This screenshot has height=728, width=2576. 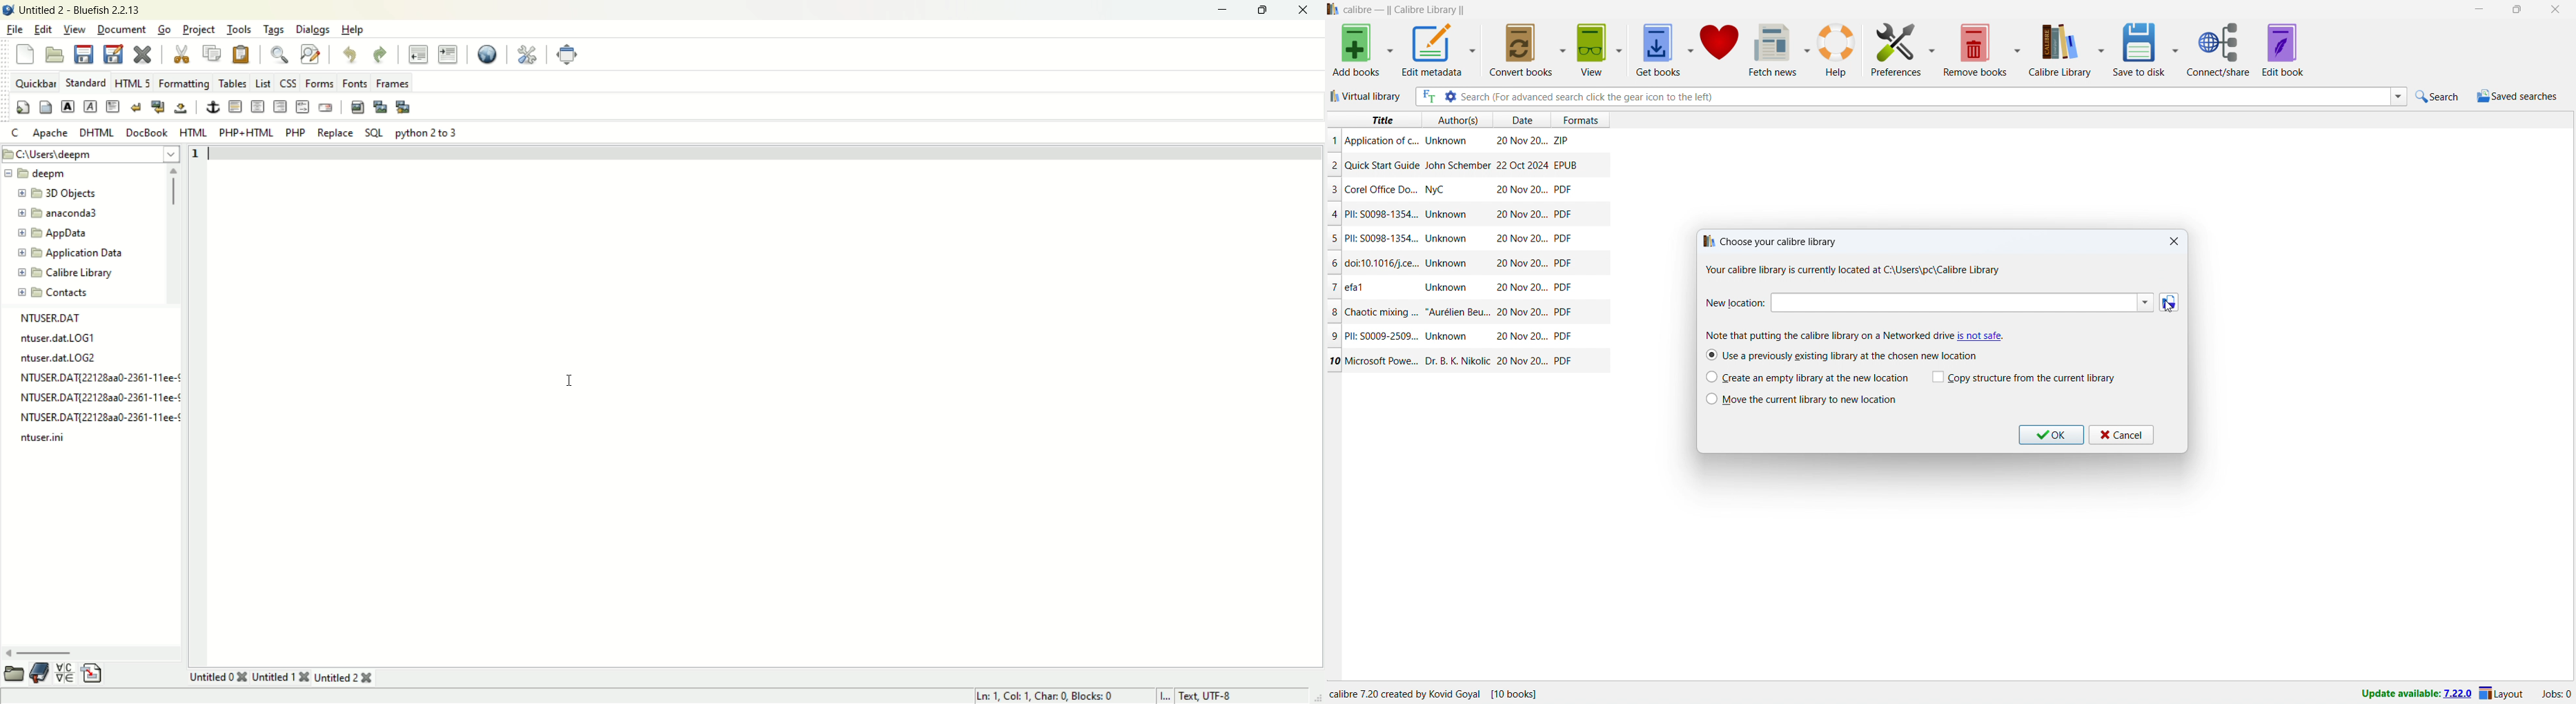 What do you see at coordinates (1841, 355) in the screenshot?
I see `use a previously existing library at the chosen new location` at bounding box center [1841, 355].